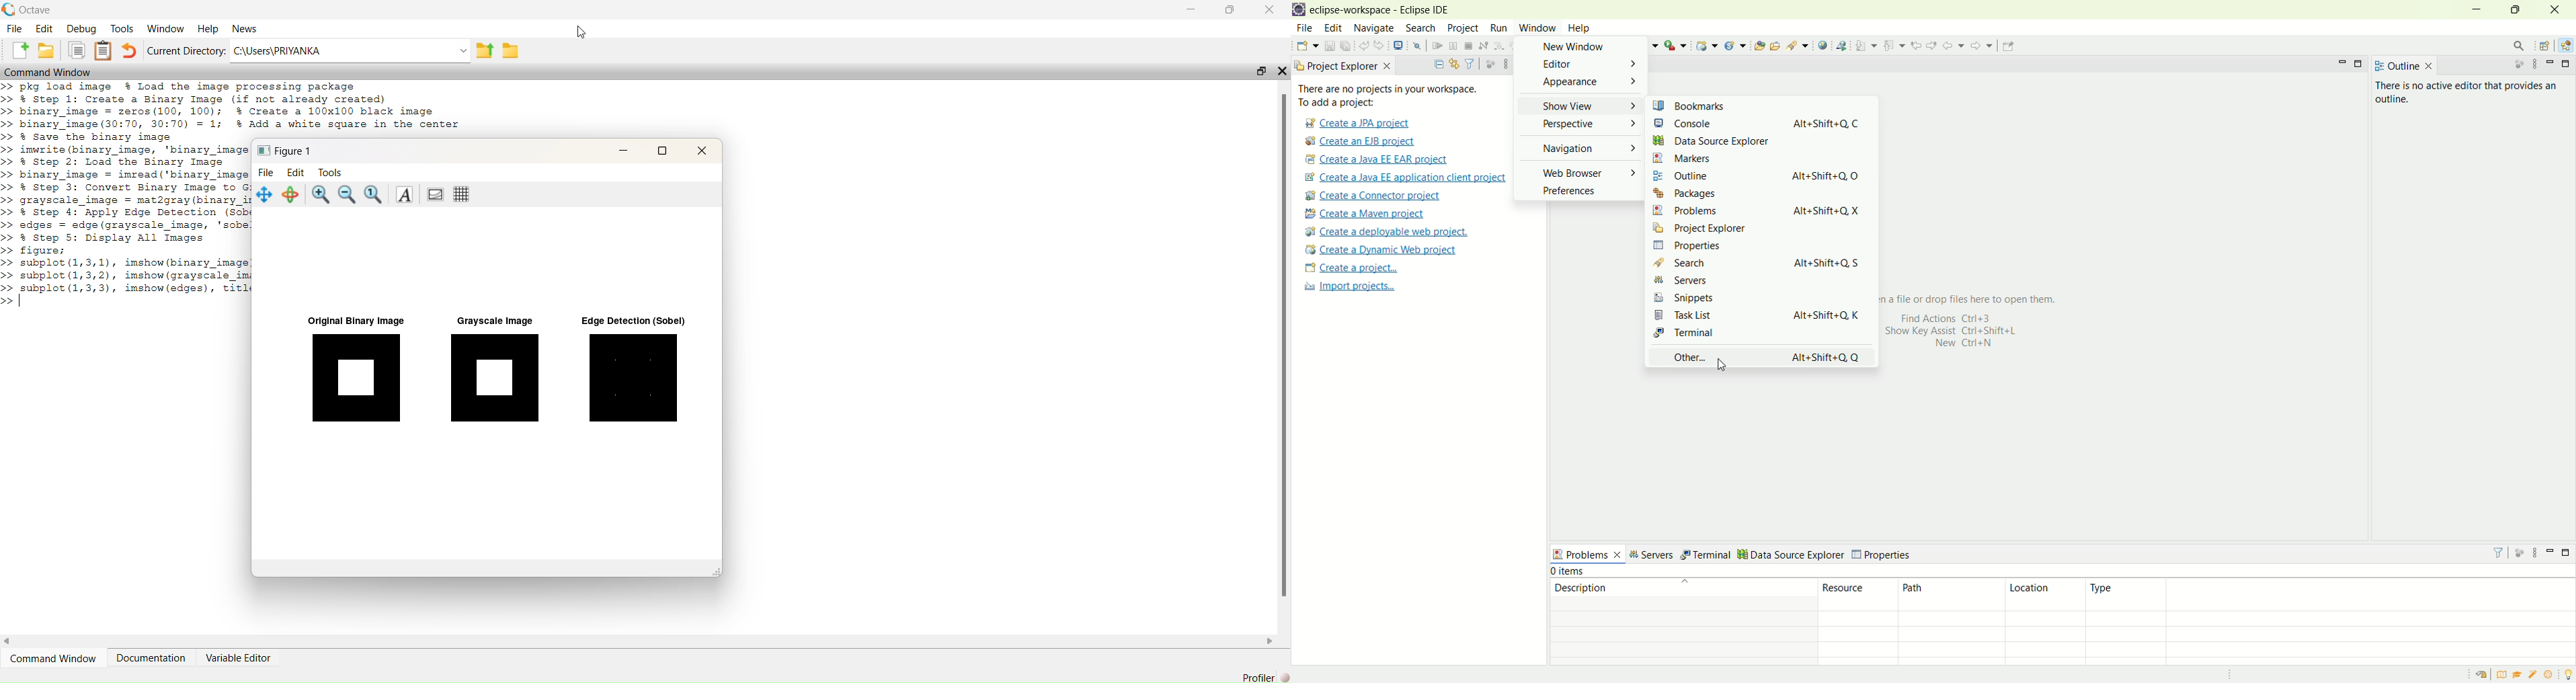  What do you see at coordinates (1711, 125) in the screenshot?
I see `console` at bounding box center [1711, 125].